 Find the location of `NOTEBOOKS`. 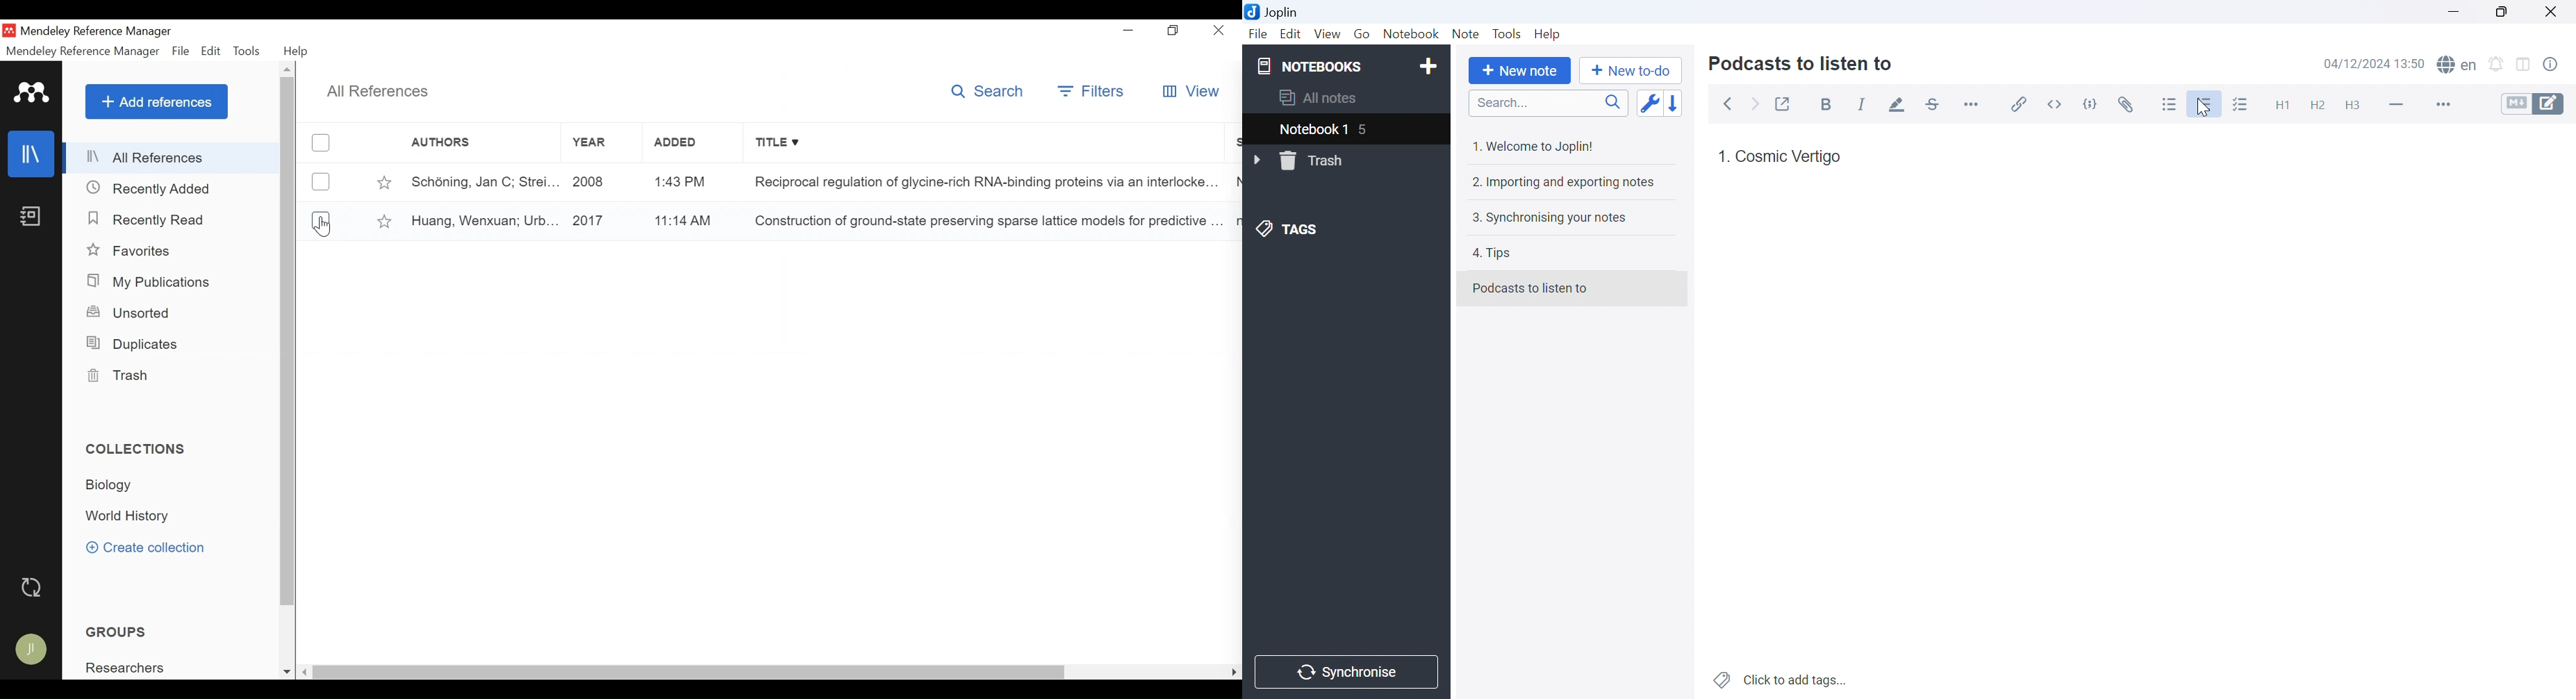

NOTEBOOKS is located at coordinates (1310, 65).